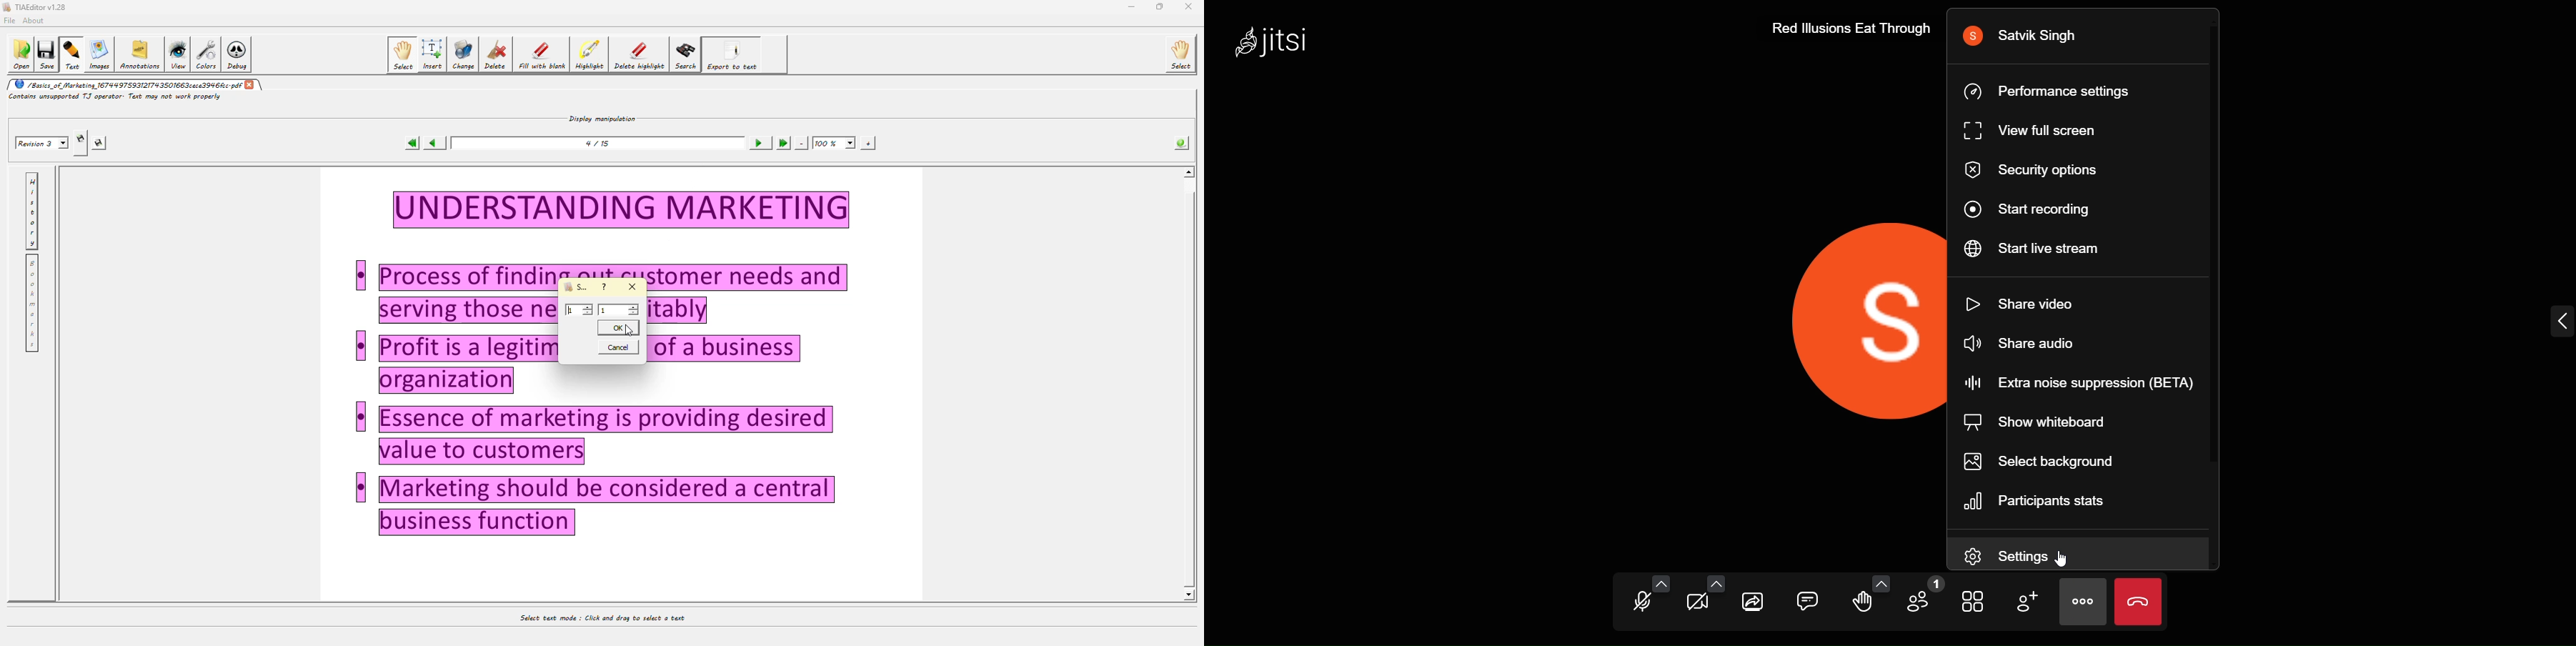 The width and height of the screenshot is (2576, 672). I want to click on more, so click(2080, 602).